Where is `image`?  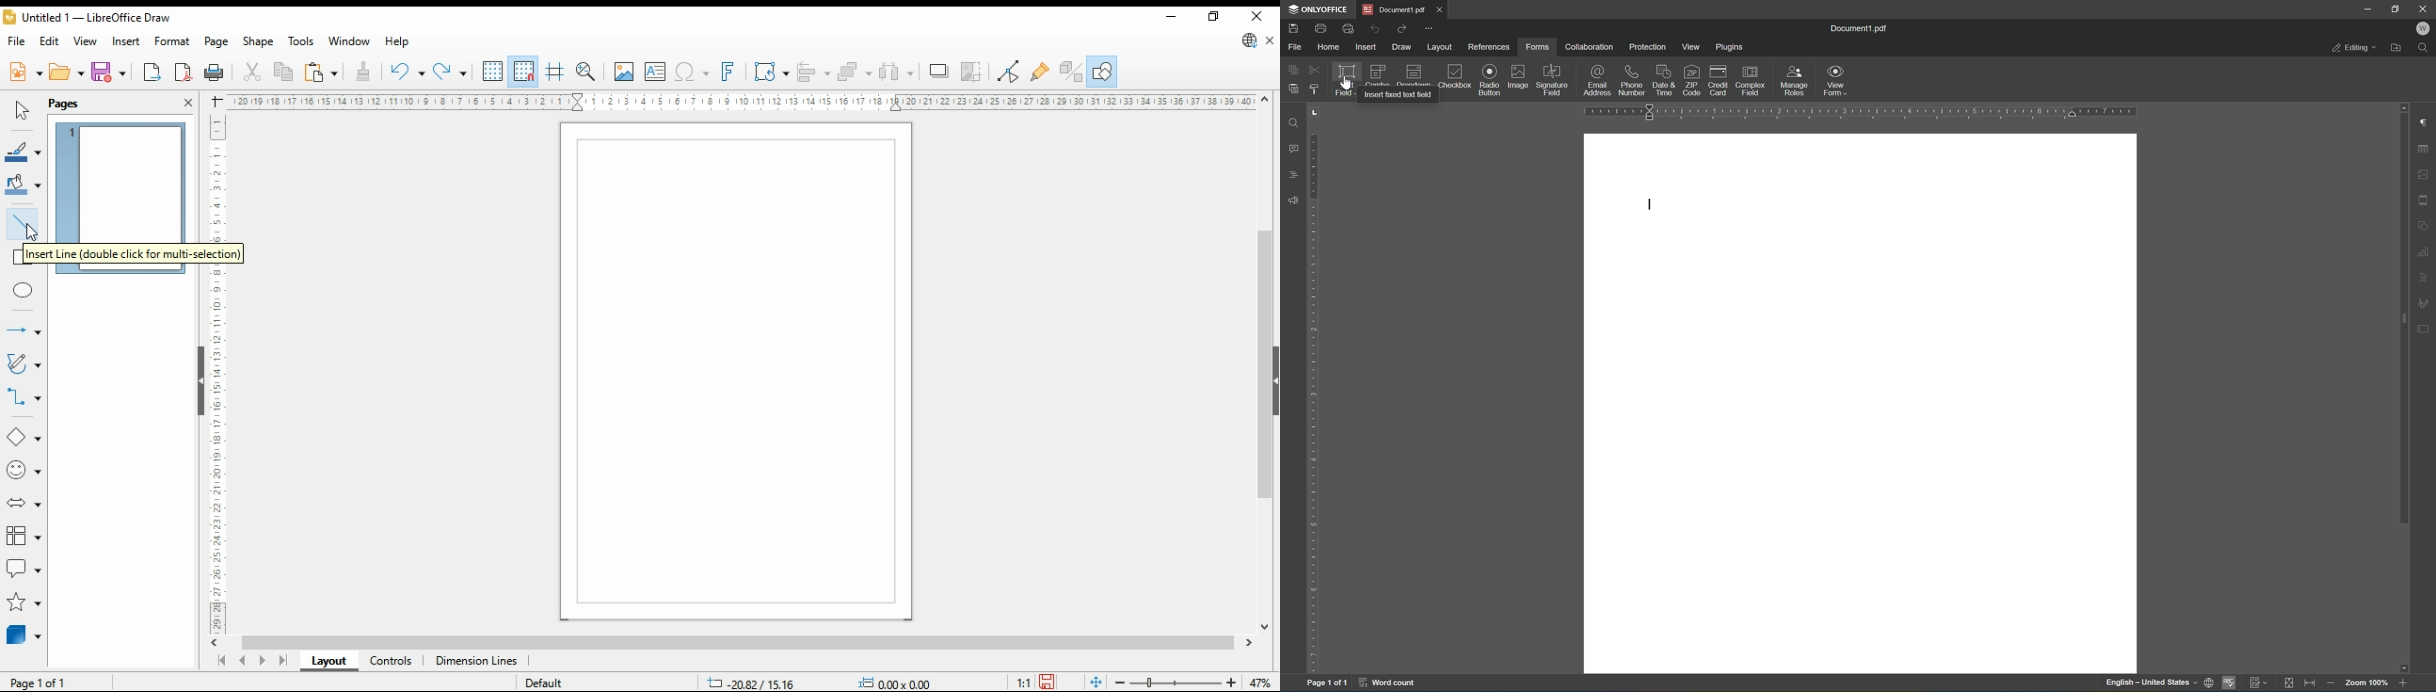 image is located at coordinates (1517, 79).